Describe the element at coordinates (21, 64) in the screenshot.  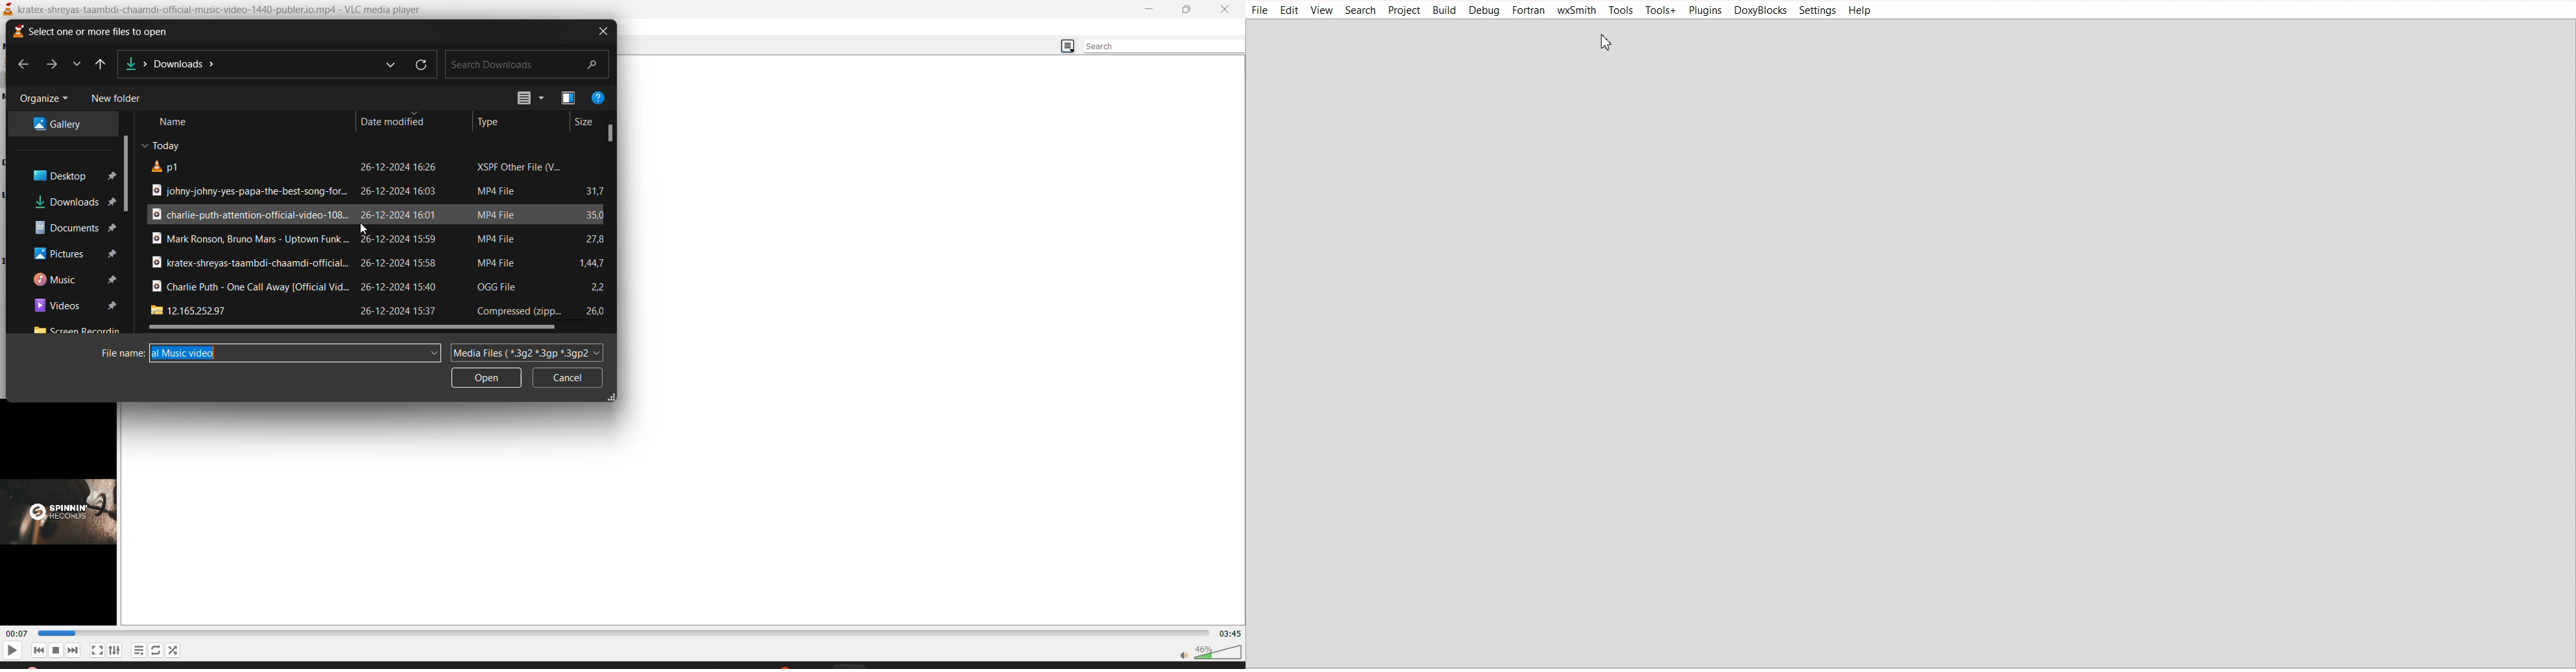
I see `previous` at that location.